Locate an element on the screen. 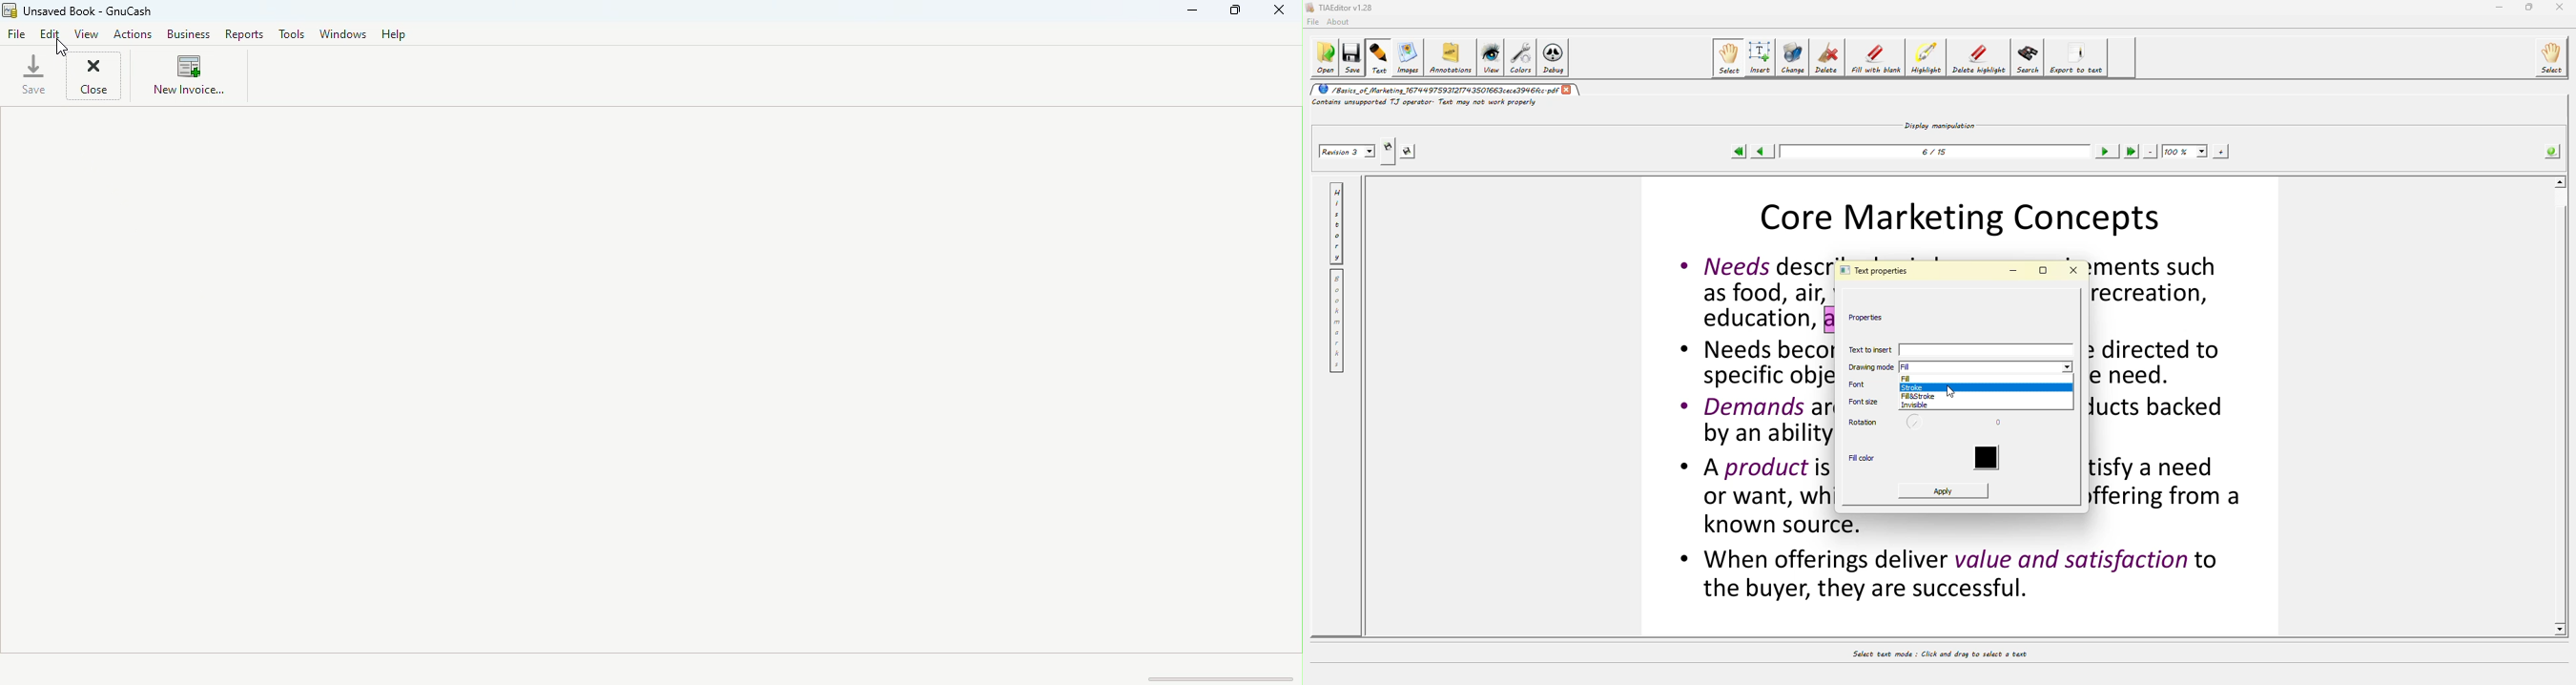  Save is located at coordinates (34, 75).